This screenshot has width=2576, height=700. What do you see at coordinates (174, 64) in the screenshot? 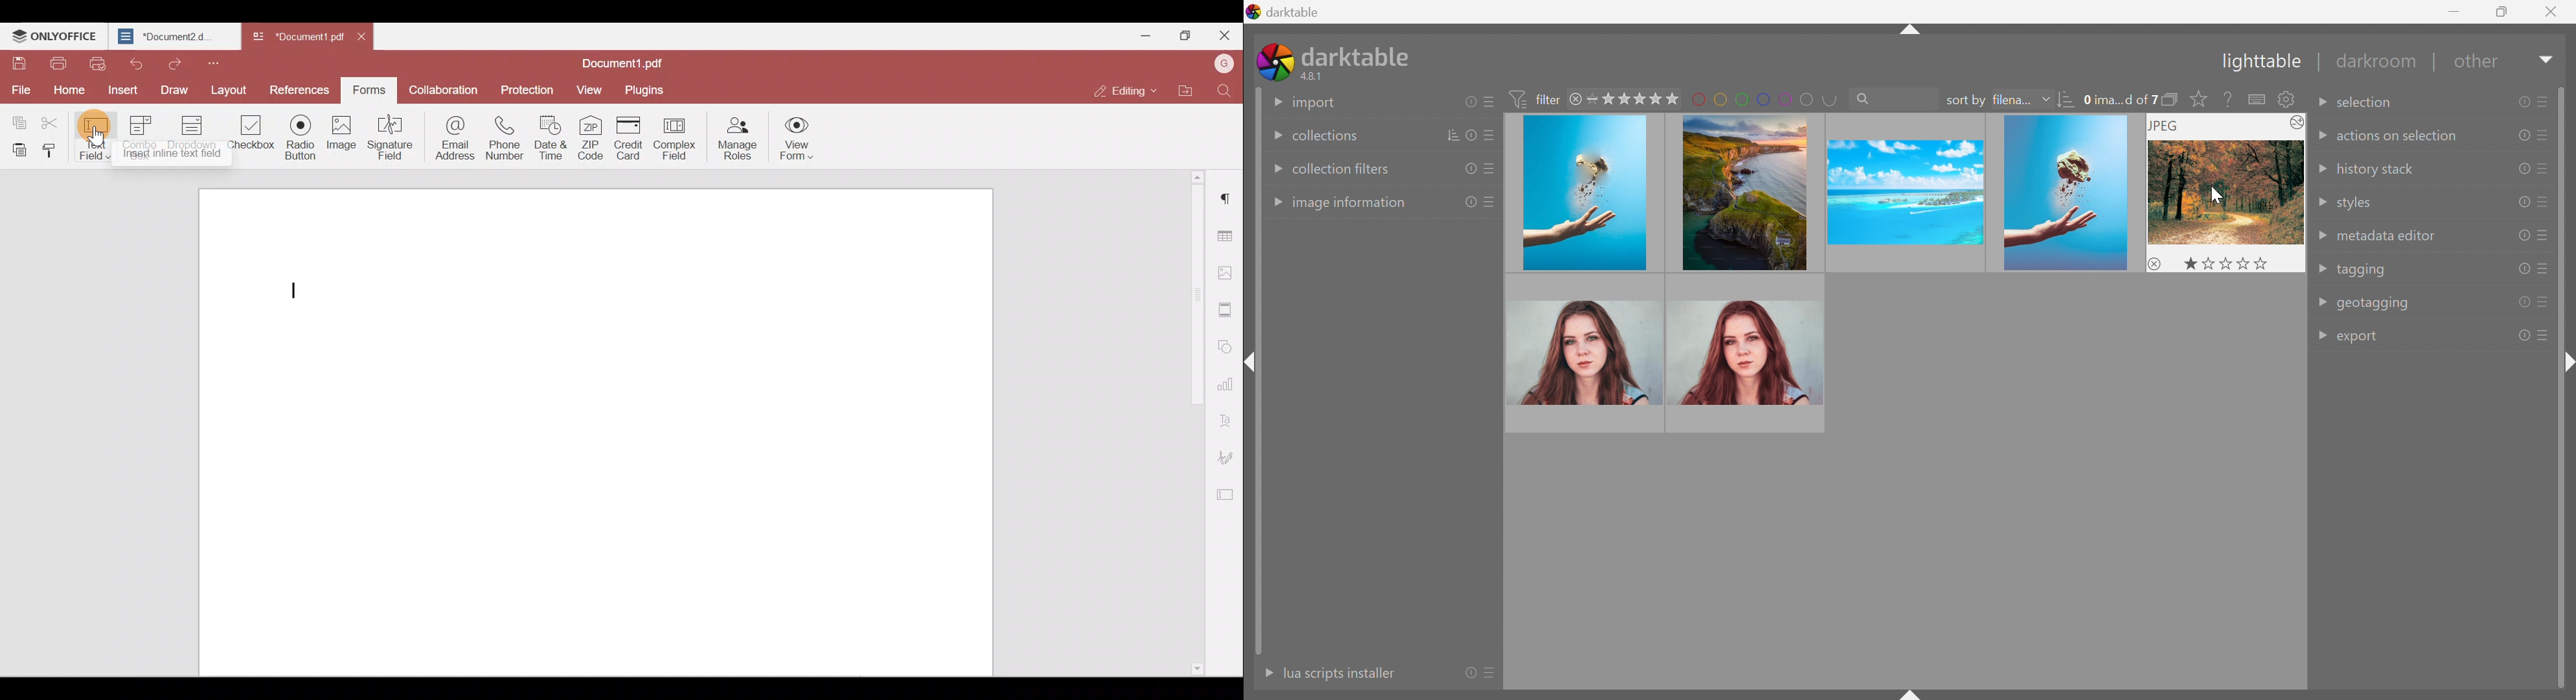
I see `Redo` at bounding box center [174, 64].